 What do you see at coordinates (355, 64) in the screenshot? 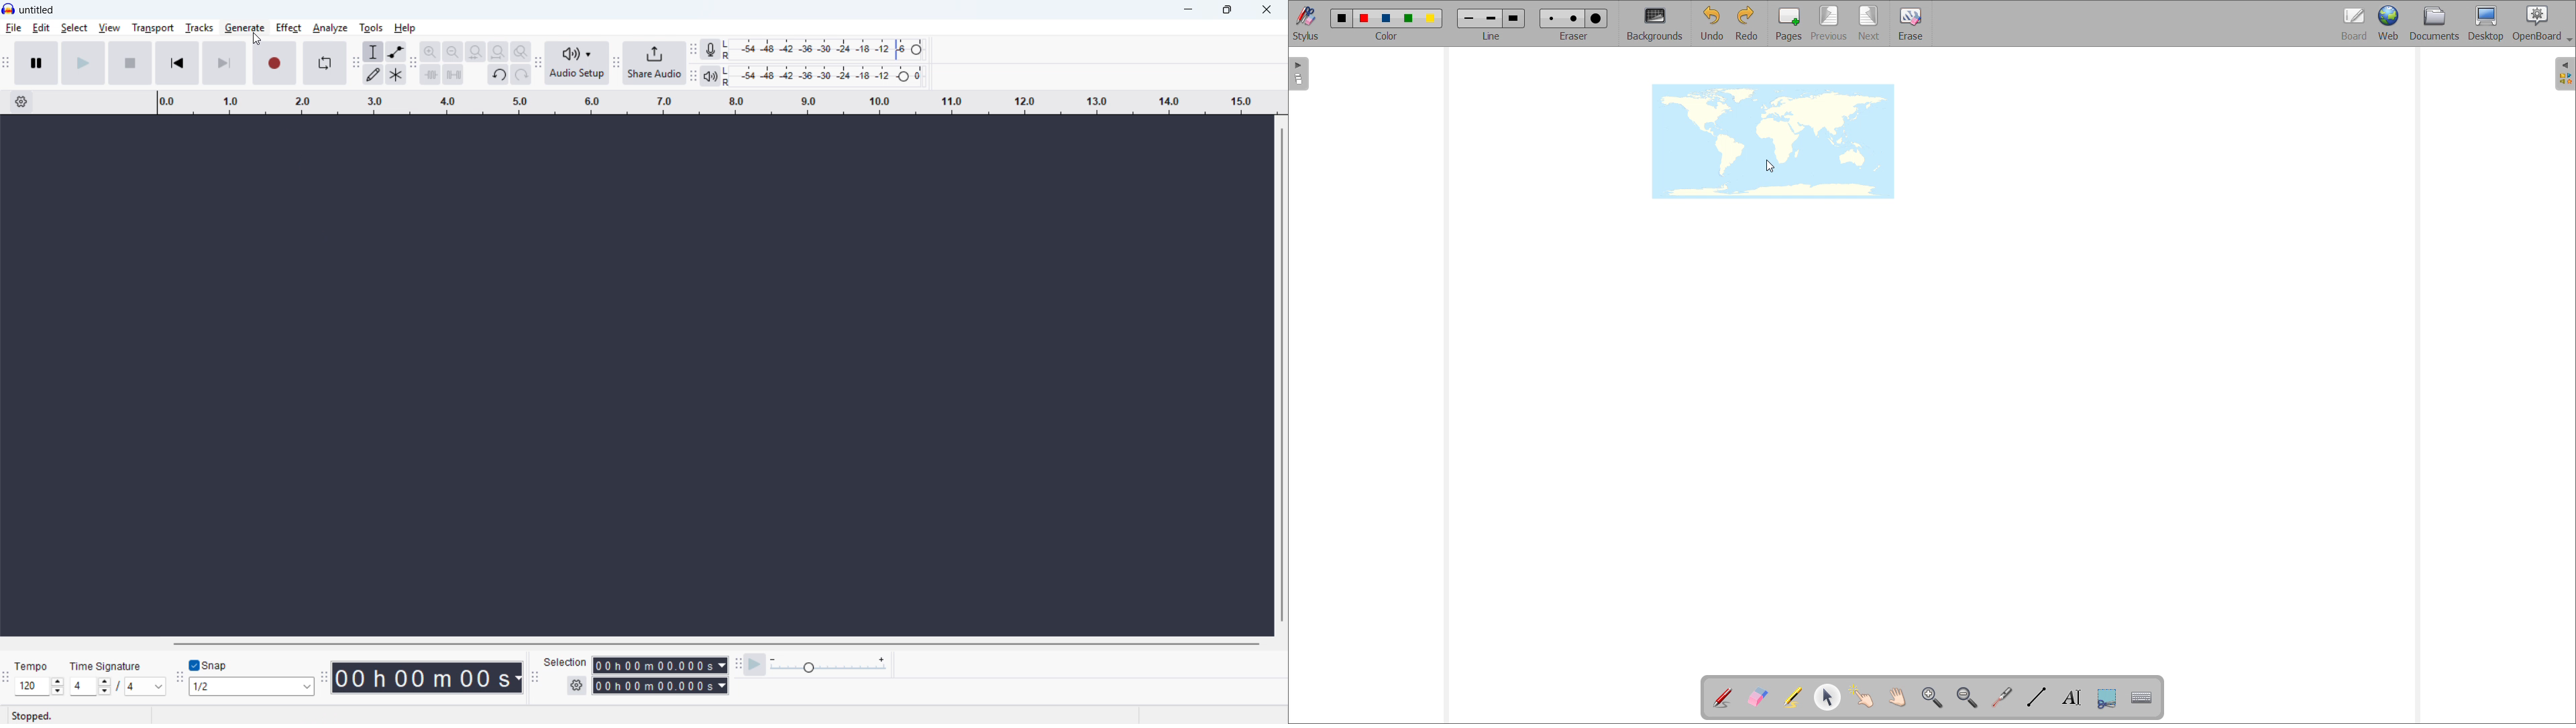
I see `Tools toolbar ` at bounding box center [355, 64].